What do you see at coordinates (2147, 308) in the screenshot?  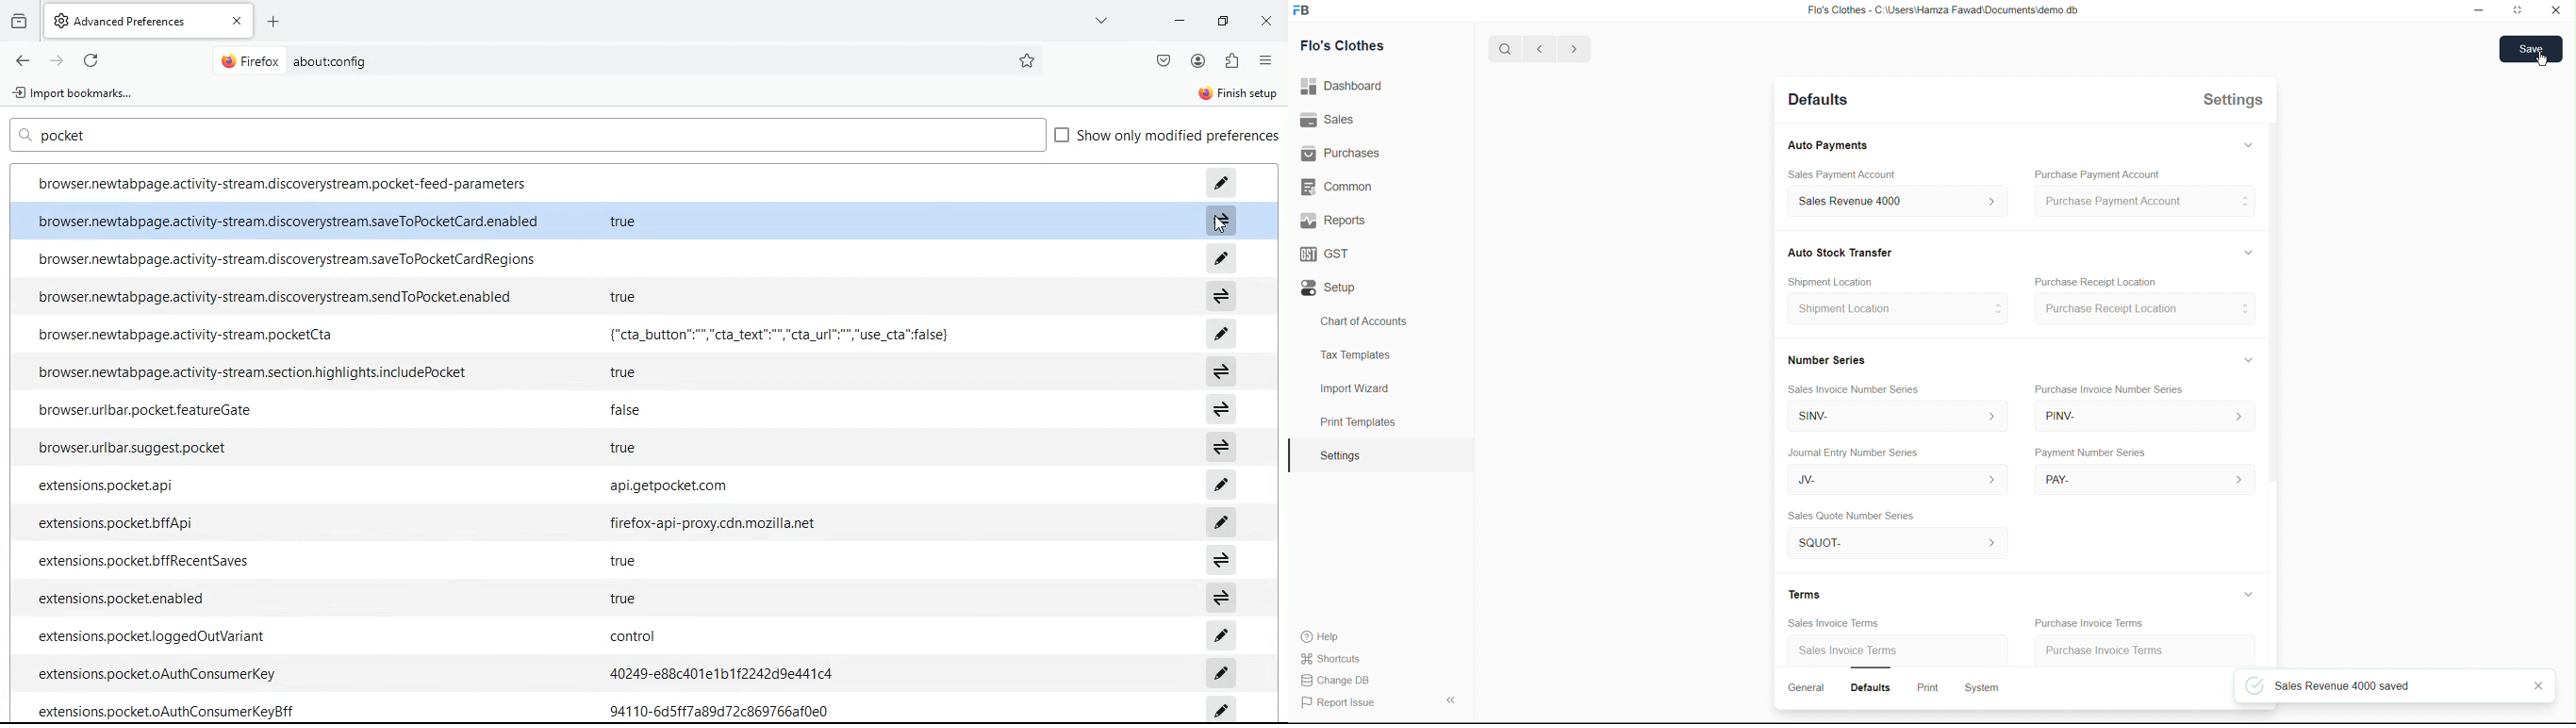 I see `Purchase Receipt Location` at bounding box center [2147, 308].